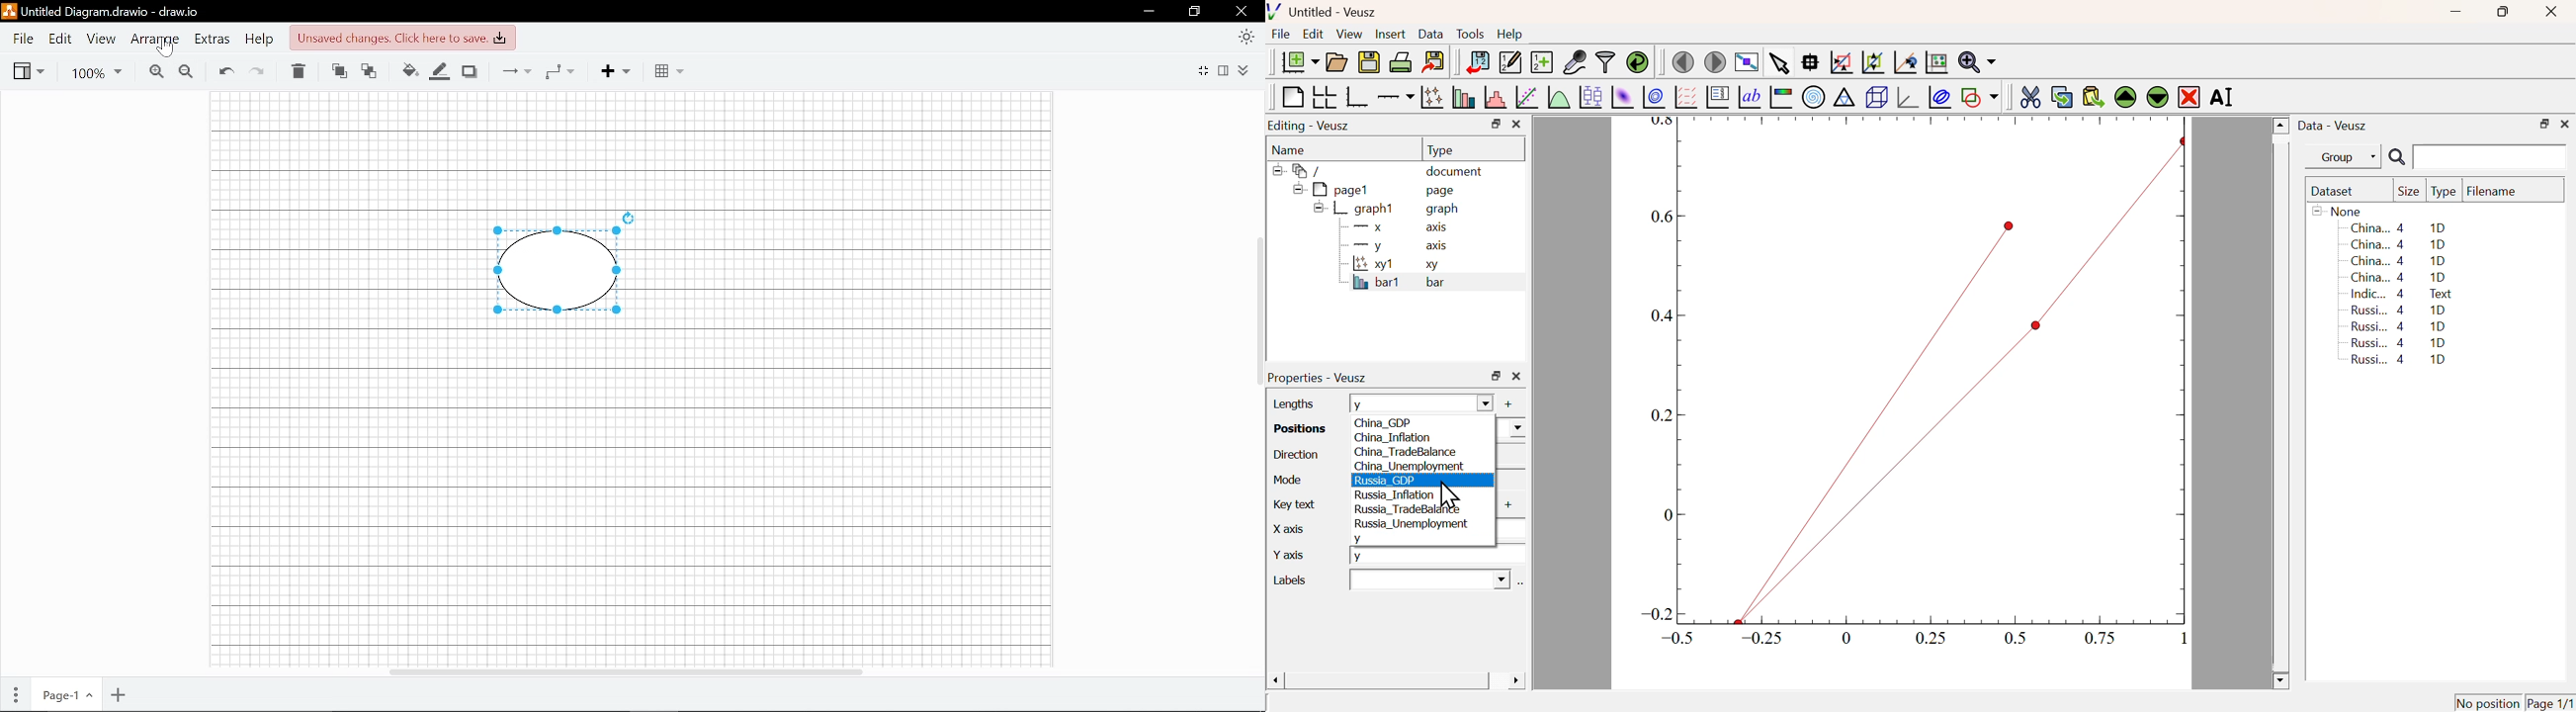 The height and width of the screenshot is (728, 2576). What do you see at coordinates (101, 12) in the screenshot?
I see `Current window` at bounding box center [101, 12].